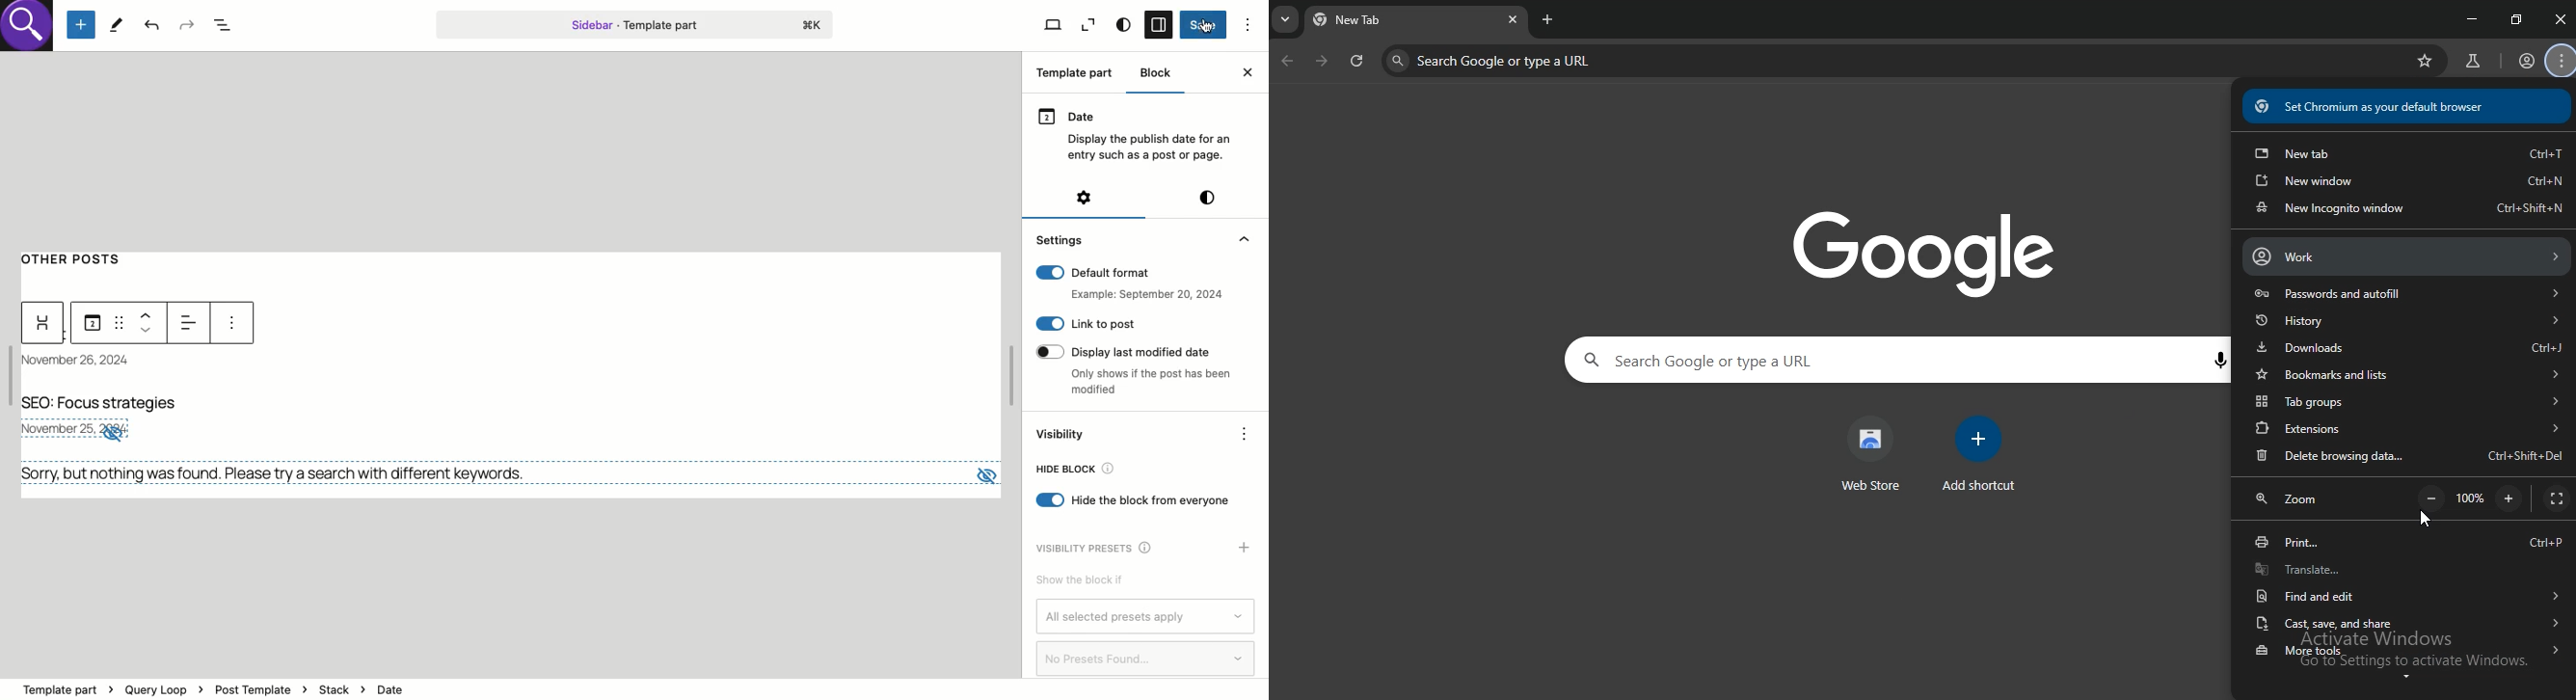 This screenshot has width=2576, height=700. Describe the element at coordinates (1357, 63) in the screenshot. I see `refresh` at that location.